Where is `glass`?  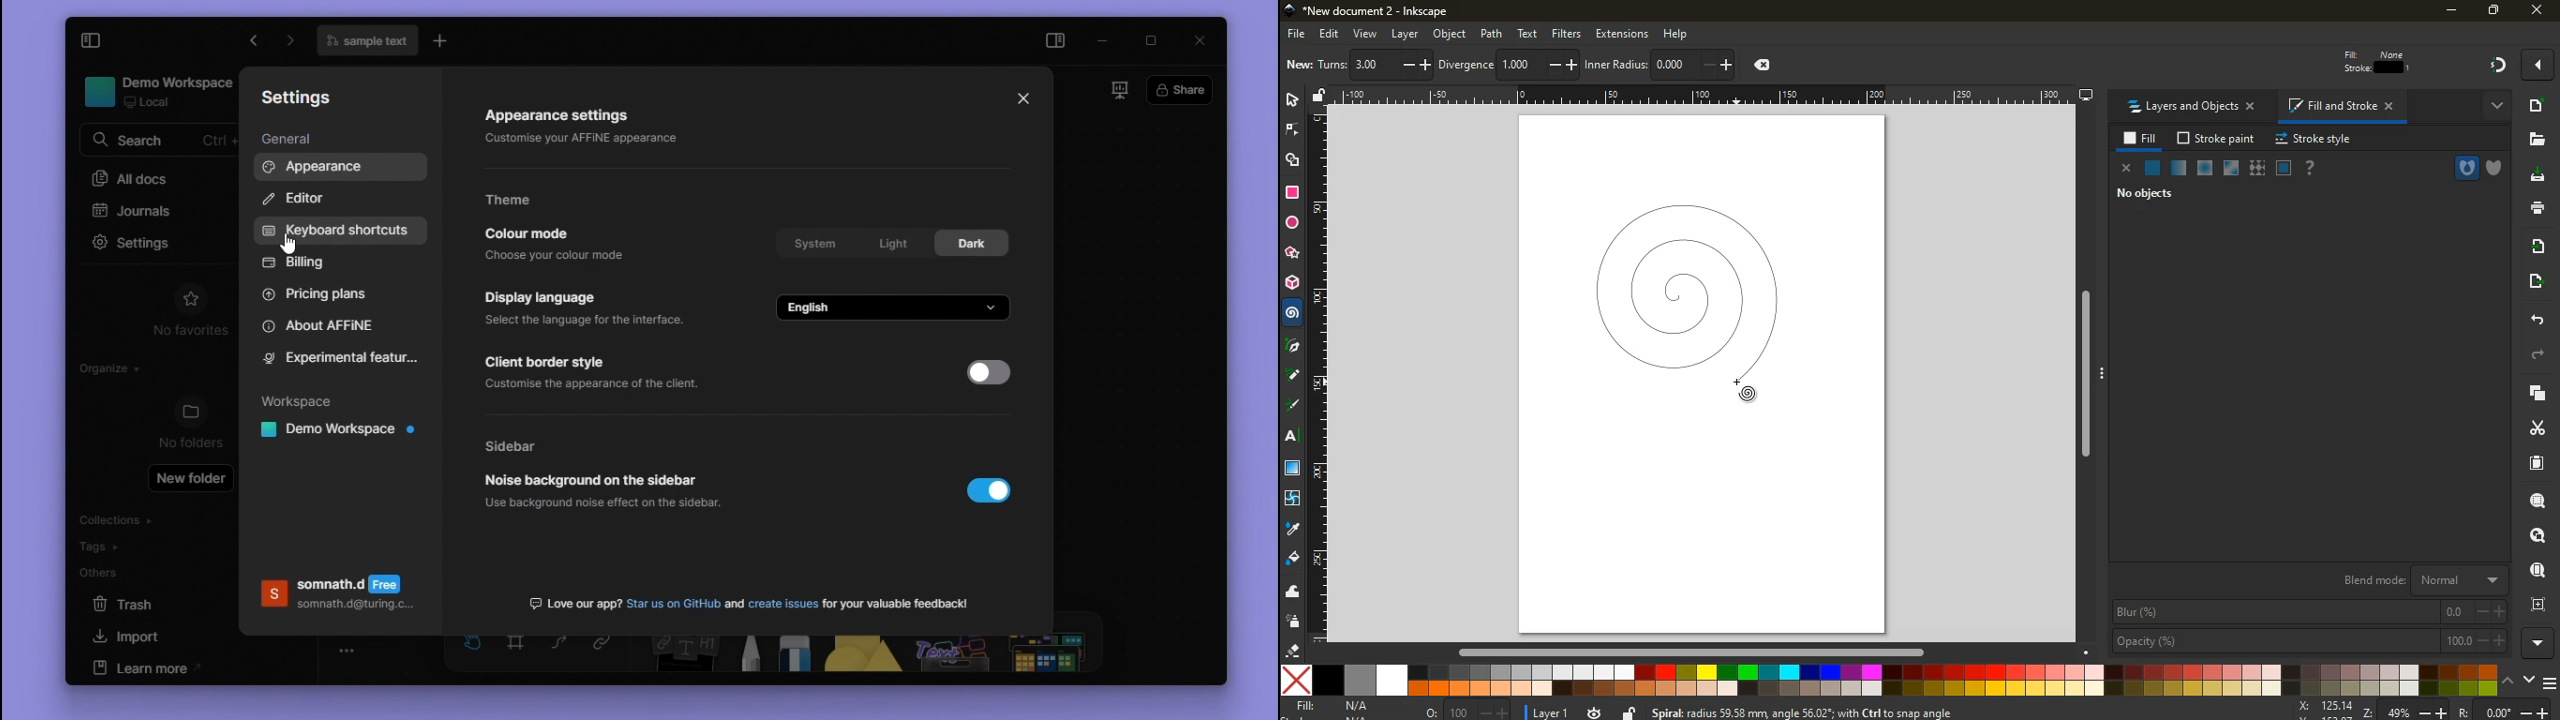 glass is located at coordinates (1292, 469).